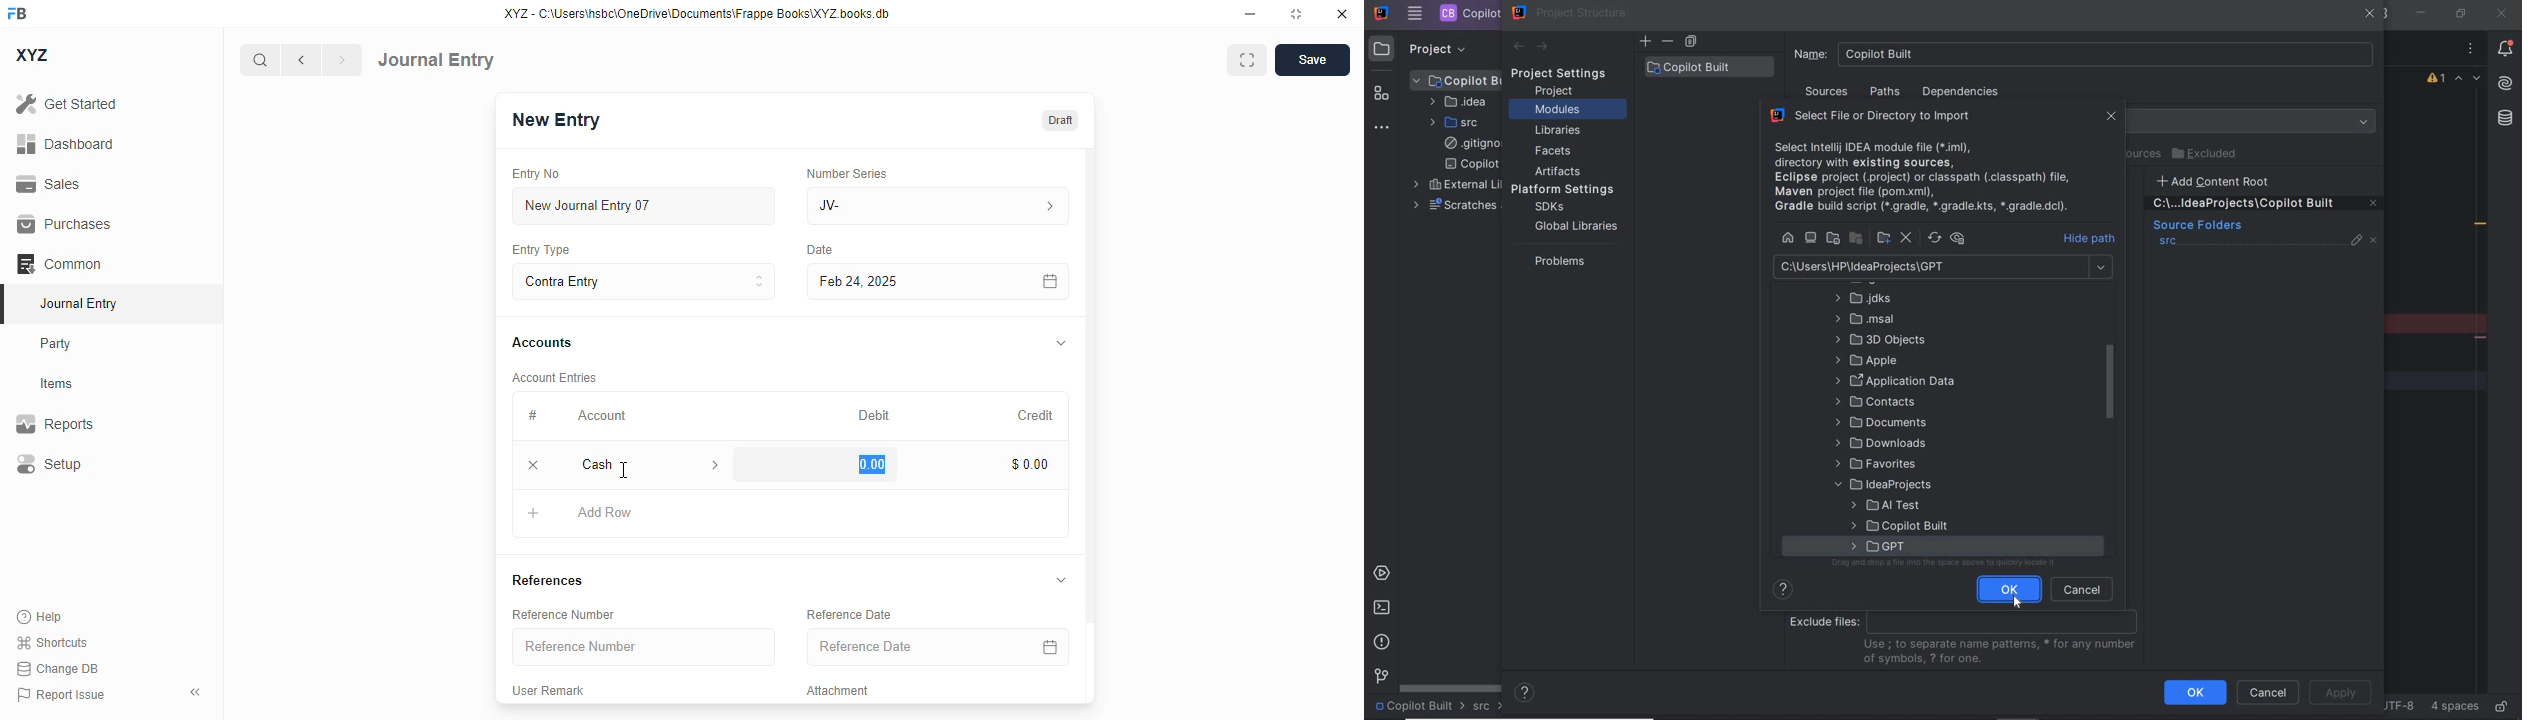 The height and width of the screenshot is (728, 2548). I want to click on setup, so click(49, 463).